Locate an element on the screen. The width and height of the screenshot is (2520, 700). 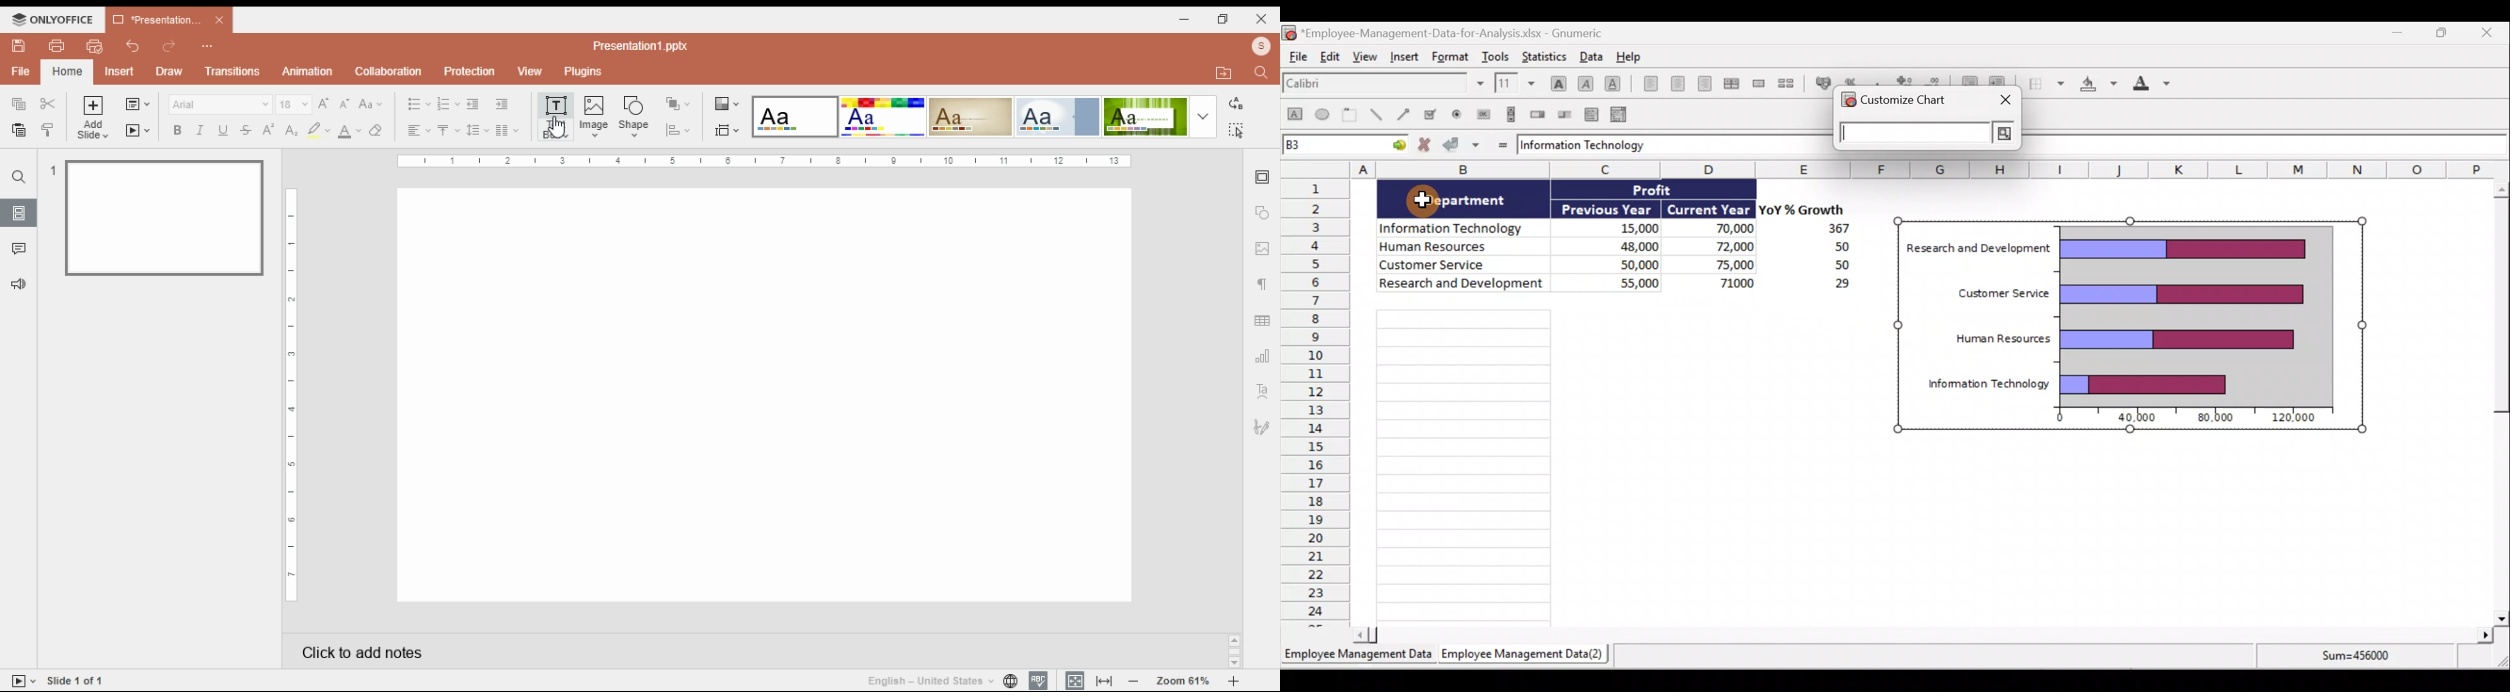
find is located at coordinates (1260, 74).